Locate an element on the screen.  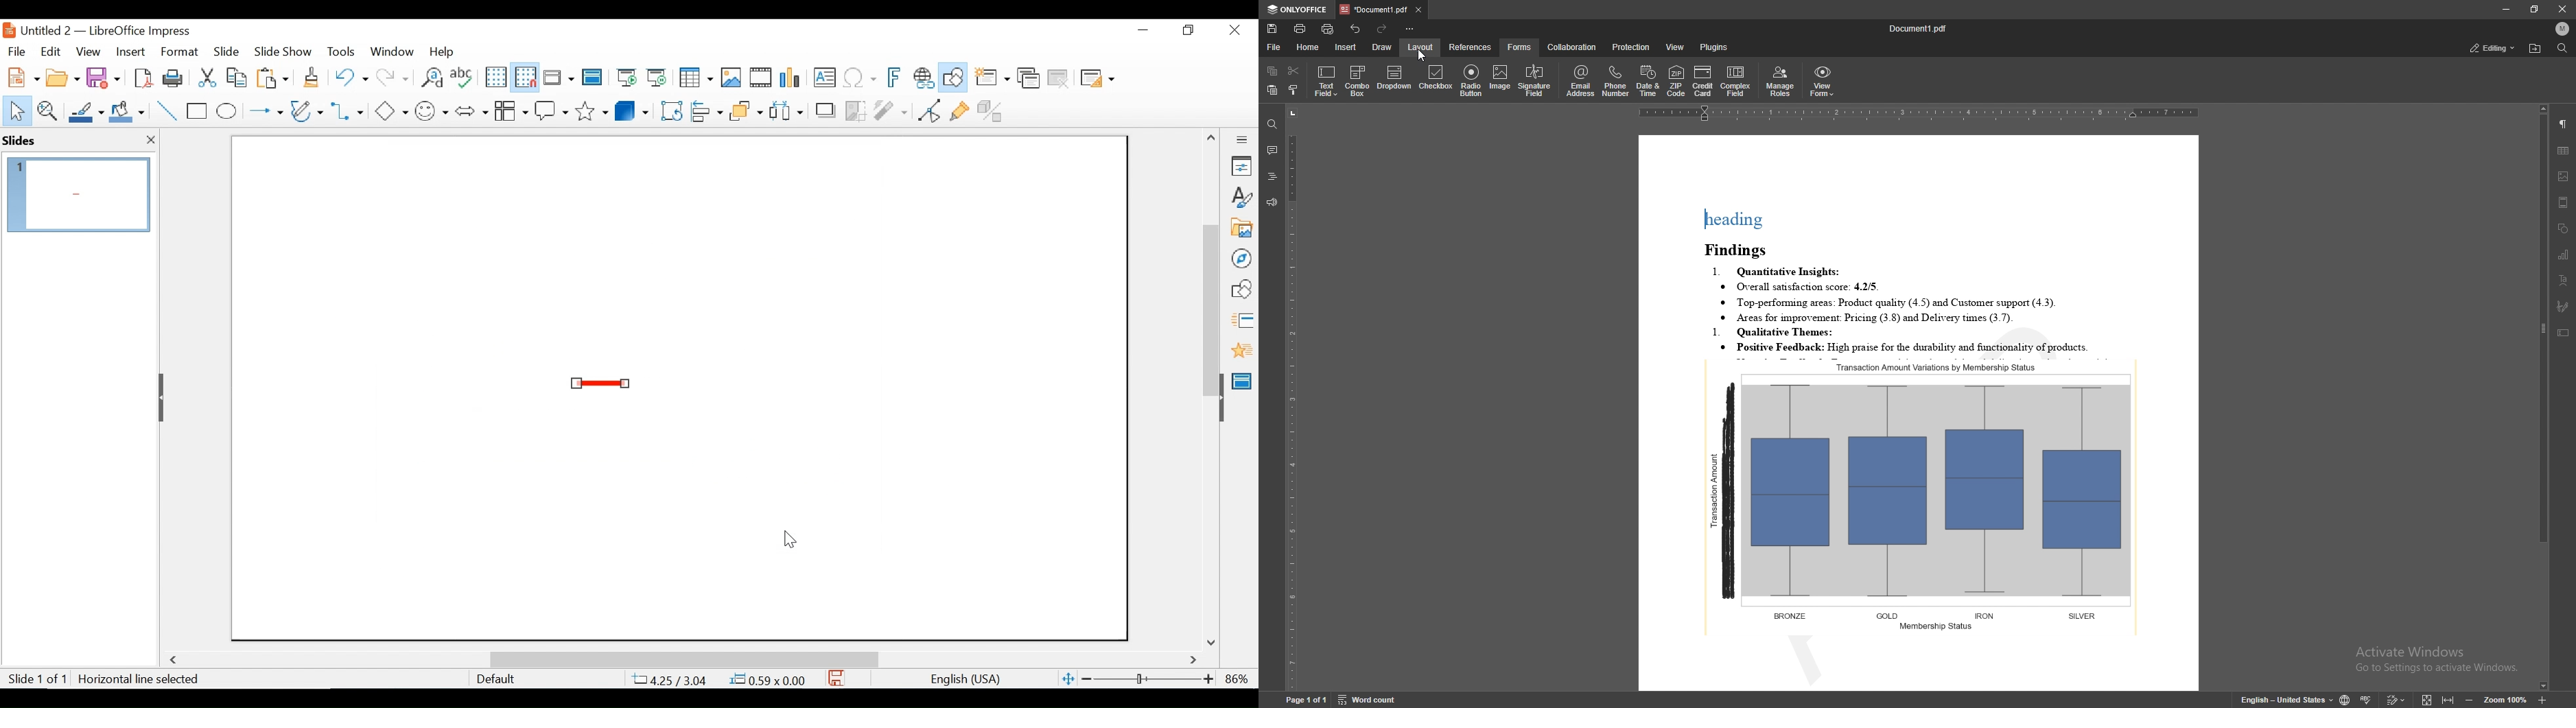
layout is located at coordinates (1421, 47).